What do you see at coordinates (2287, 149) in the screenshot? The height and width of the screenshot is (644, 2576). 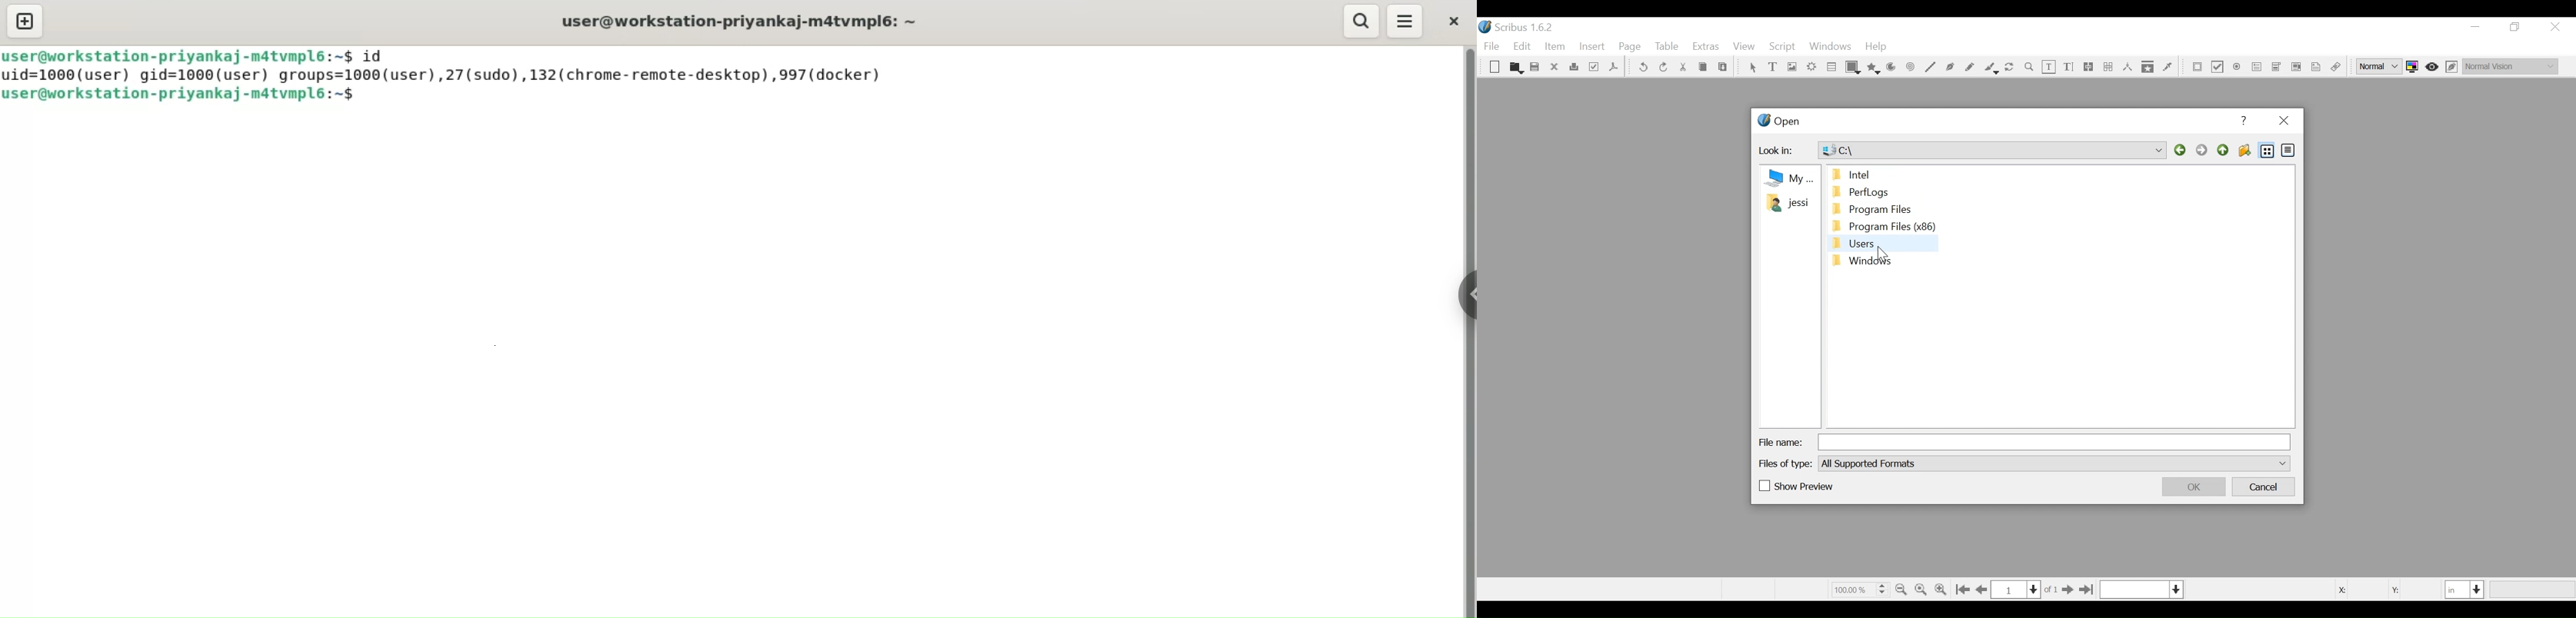 I see `Detail View` at bounding box center [2287, 149].